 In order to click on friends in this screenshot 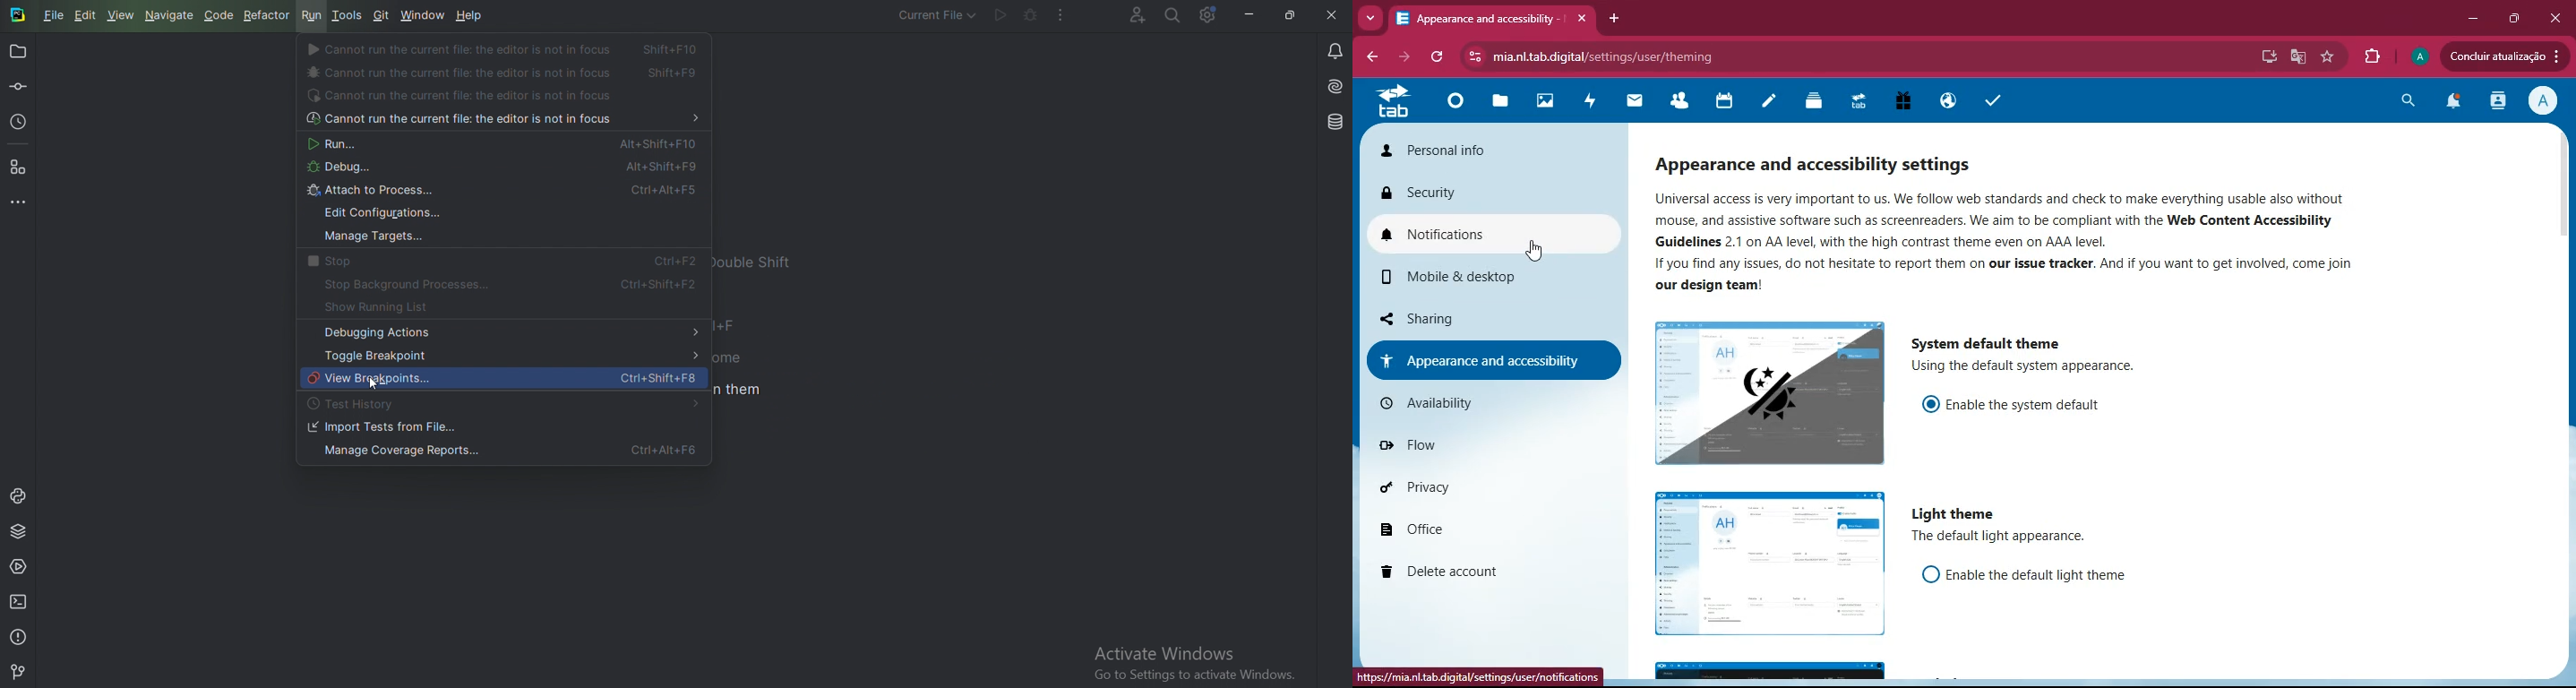, I will do `click(1685, 101)`.